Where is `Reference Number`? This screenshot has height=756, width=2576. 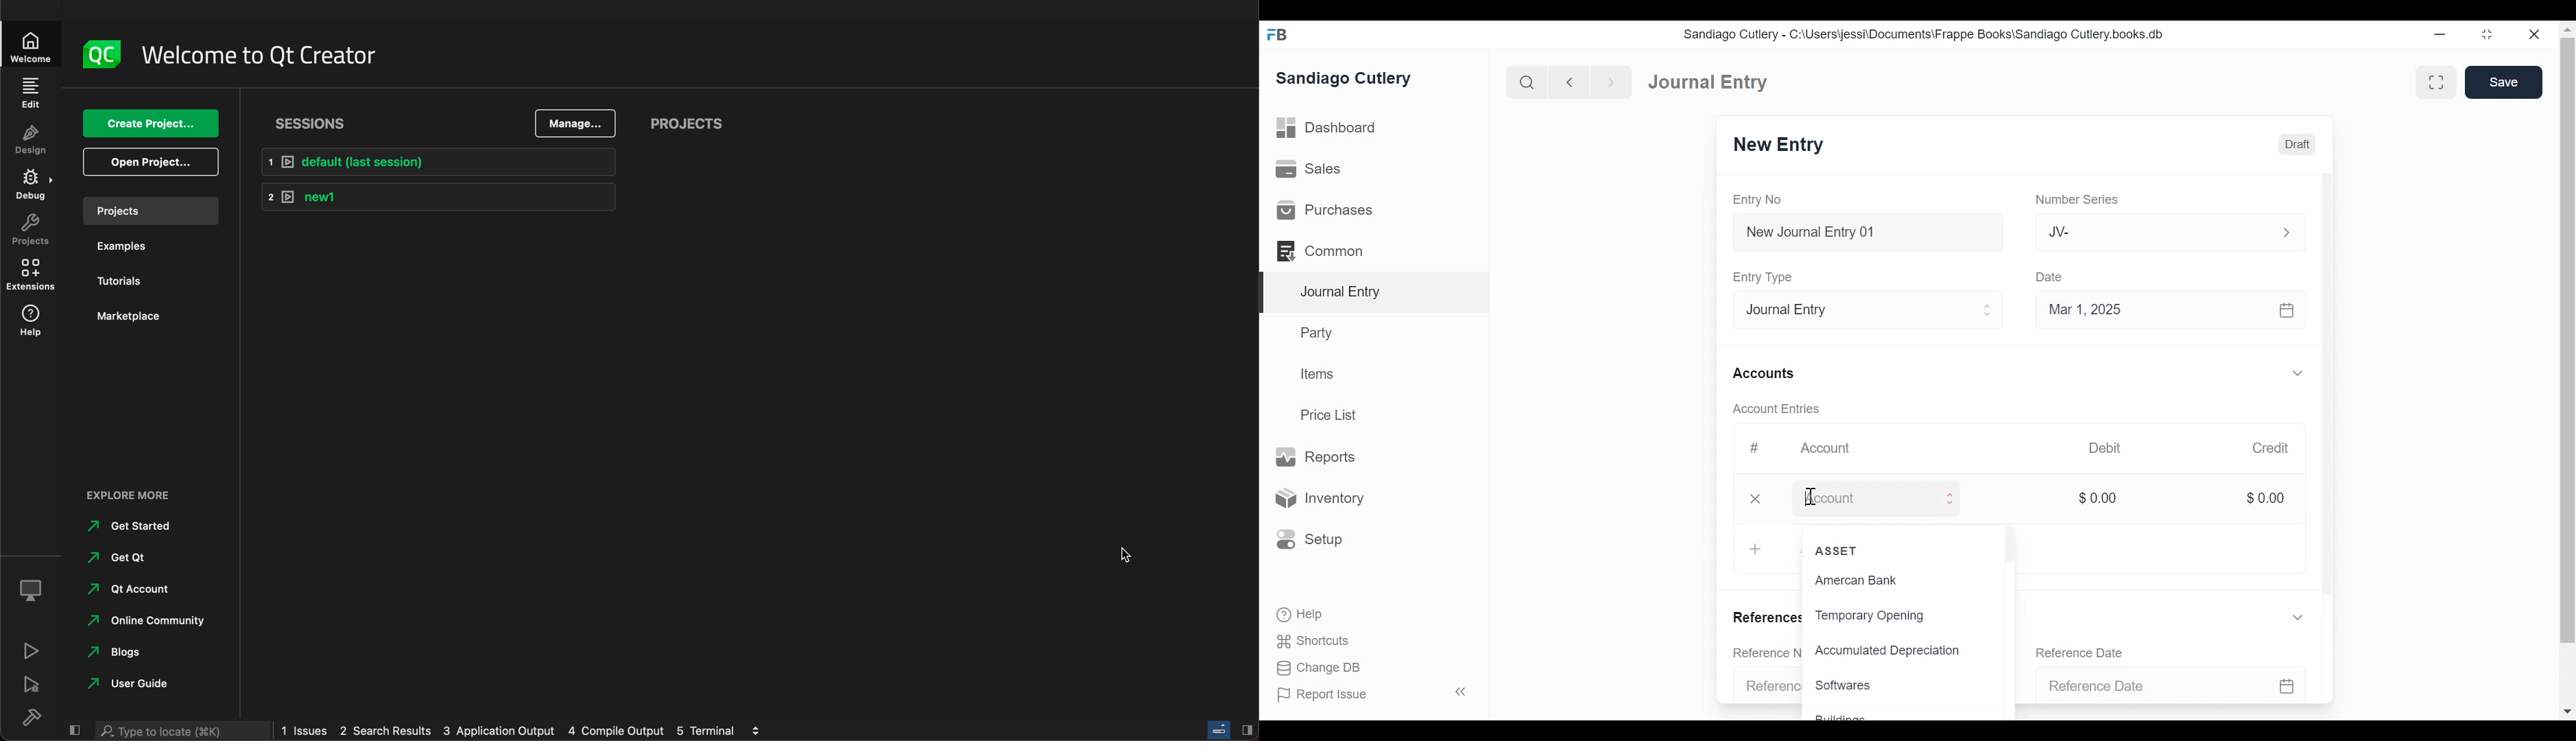
Reference Number is located at coordinates (1767, 687).